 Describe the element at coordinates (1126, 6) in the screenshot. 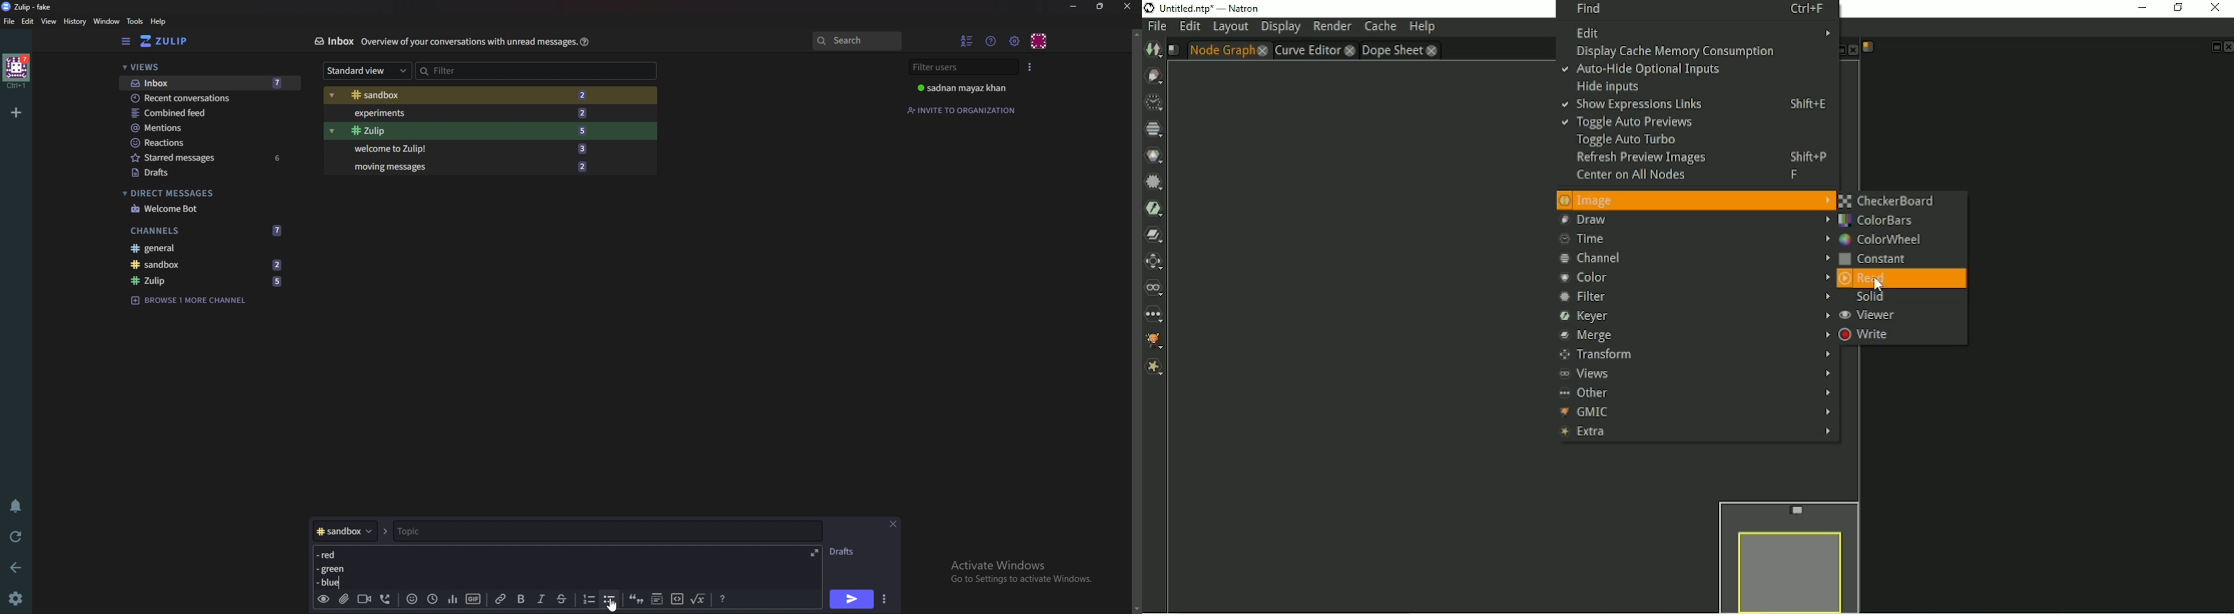

I see `close` at that location.